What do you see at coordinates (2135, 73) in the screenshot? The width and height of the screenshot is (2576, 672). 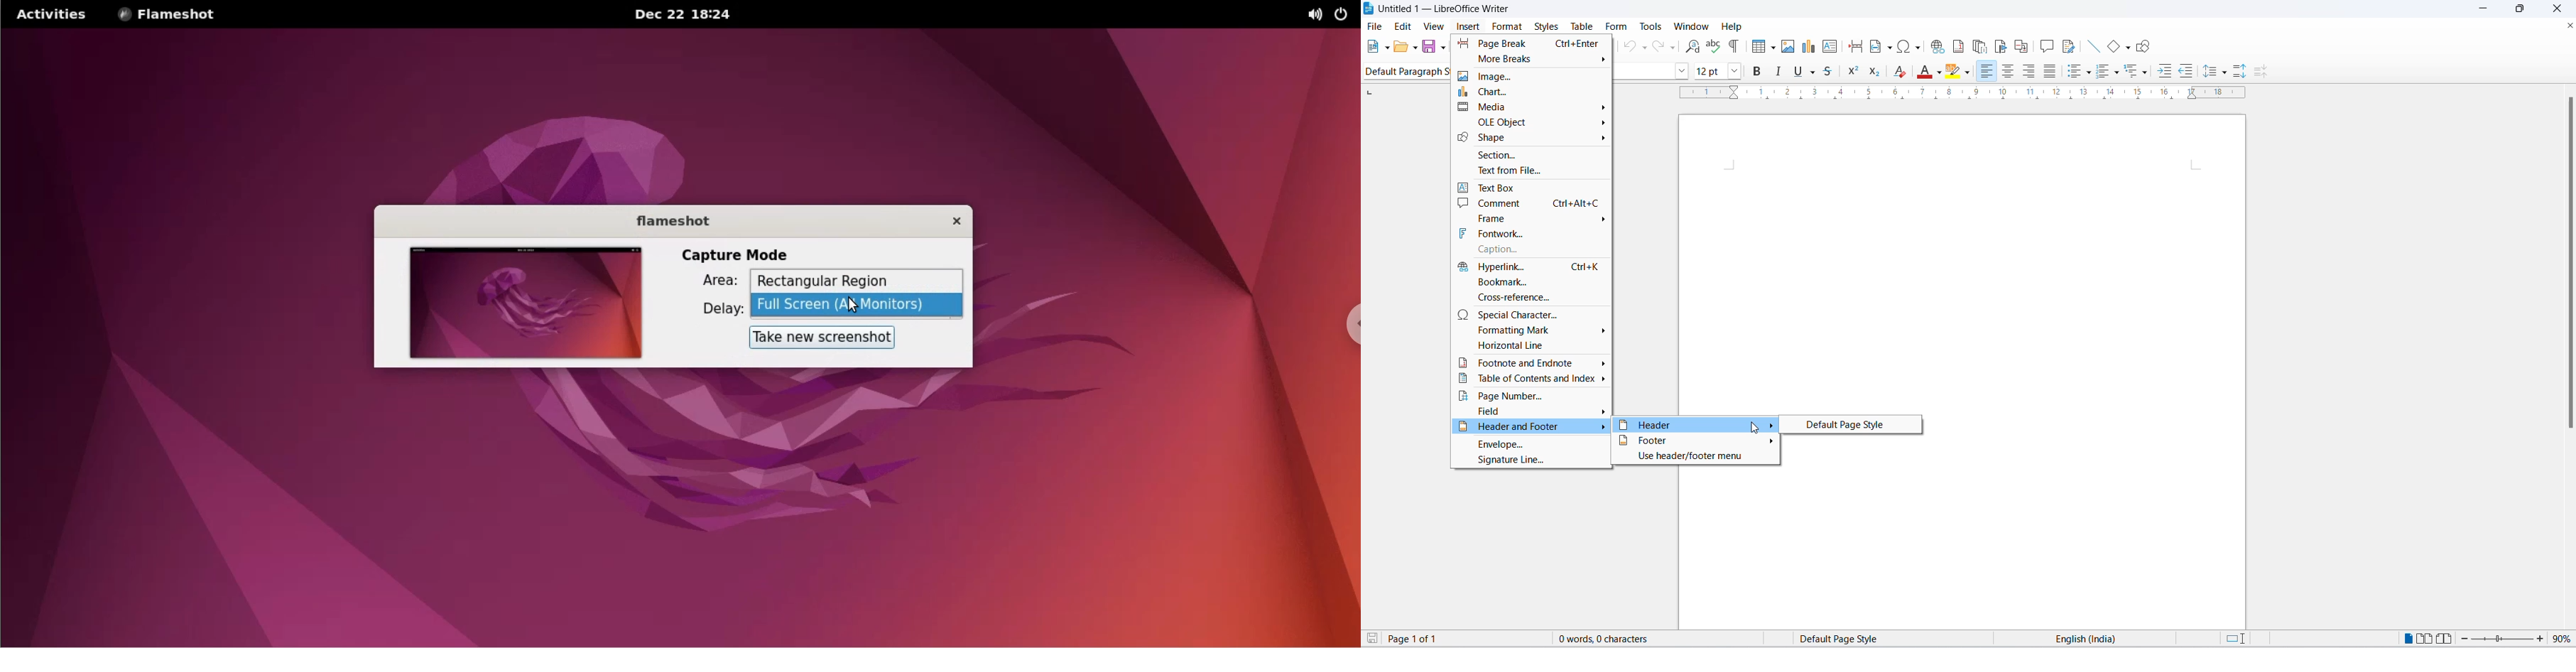 I see `outline format` at bounding box center [2135, 73].